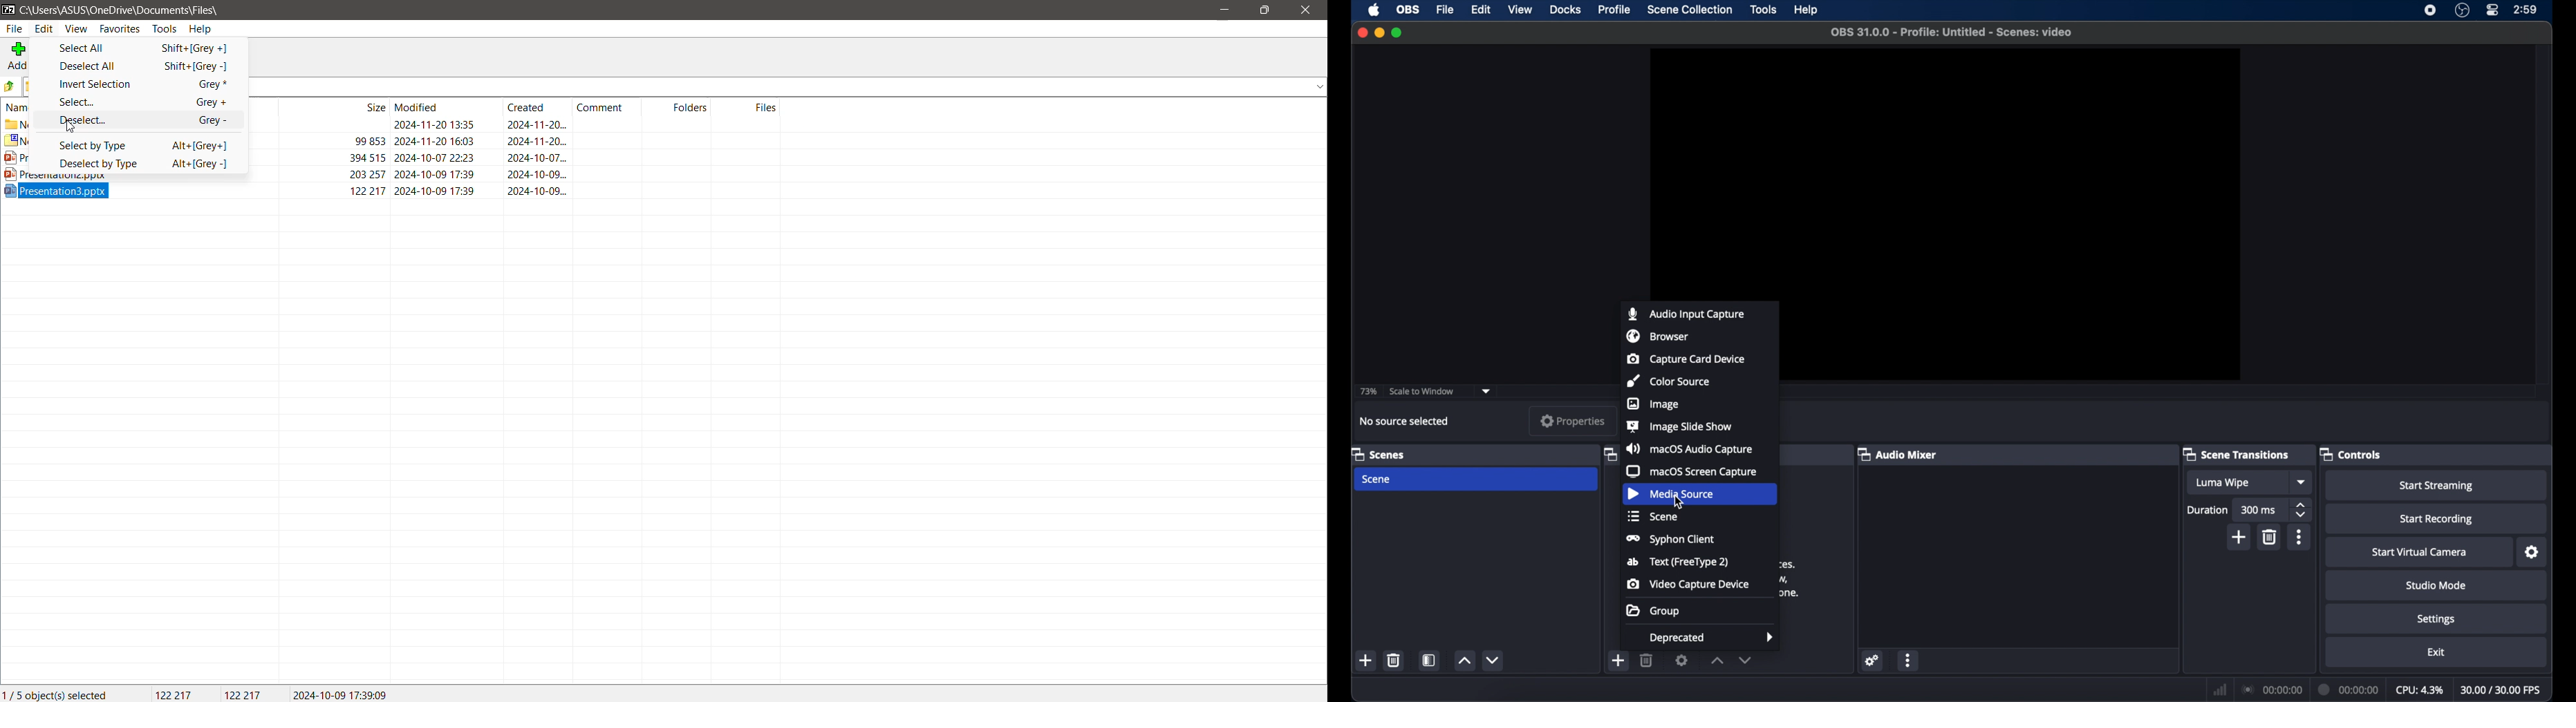 Image resolution: width=2576 pixels, height=728 pixels. What do you see at coordinates (1619, 660) in the screenshot?
I see `add` at bounding box center [1619, 660].